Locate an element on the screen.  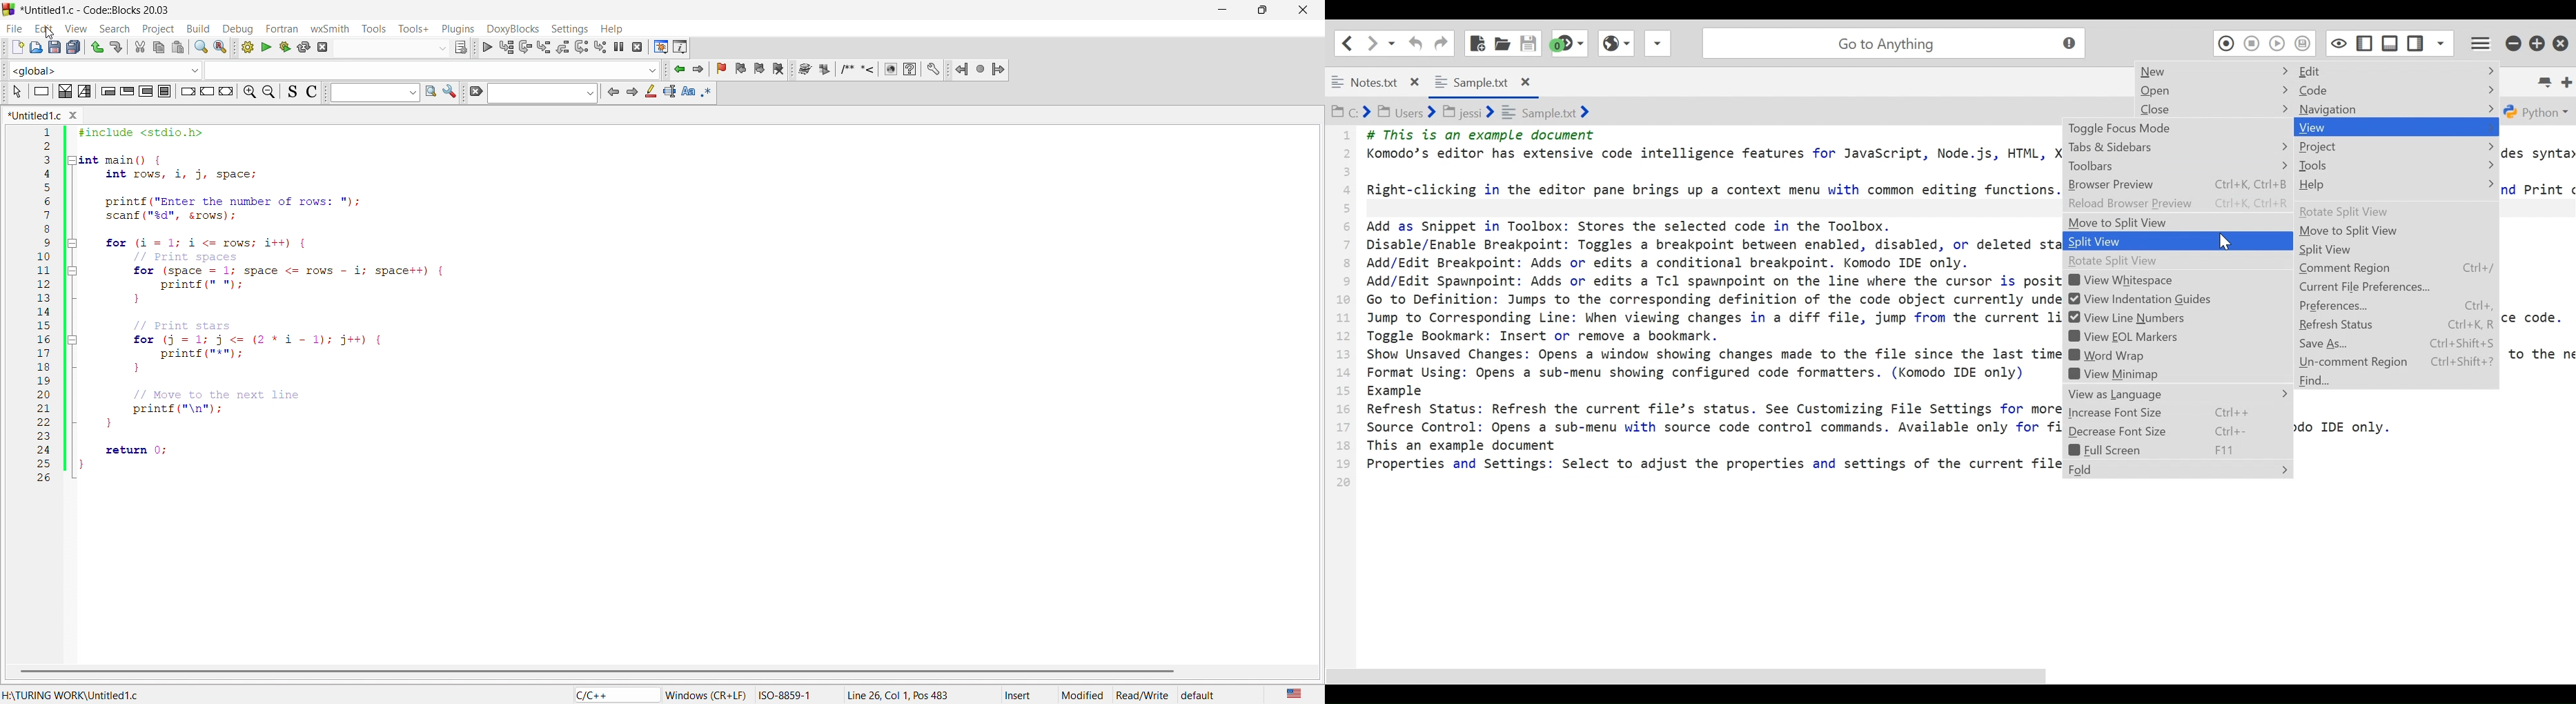
input box is located at coordinates (393, 48).